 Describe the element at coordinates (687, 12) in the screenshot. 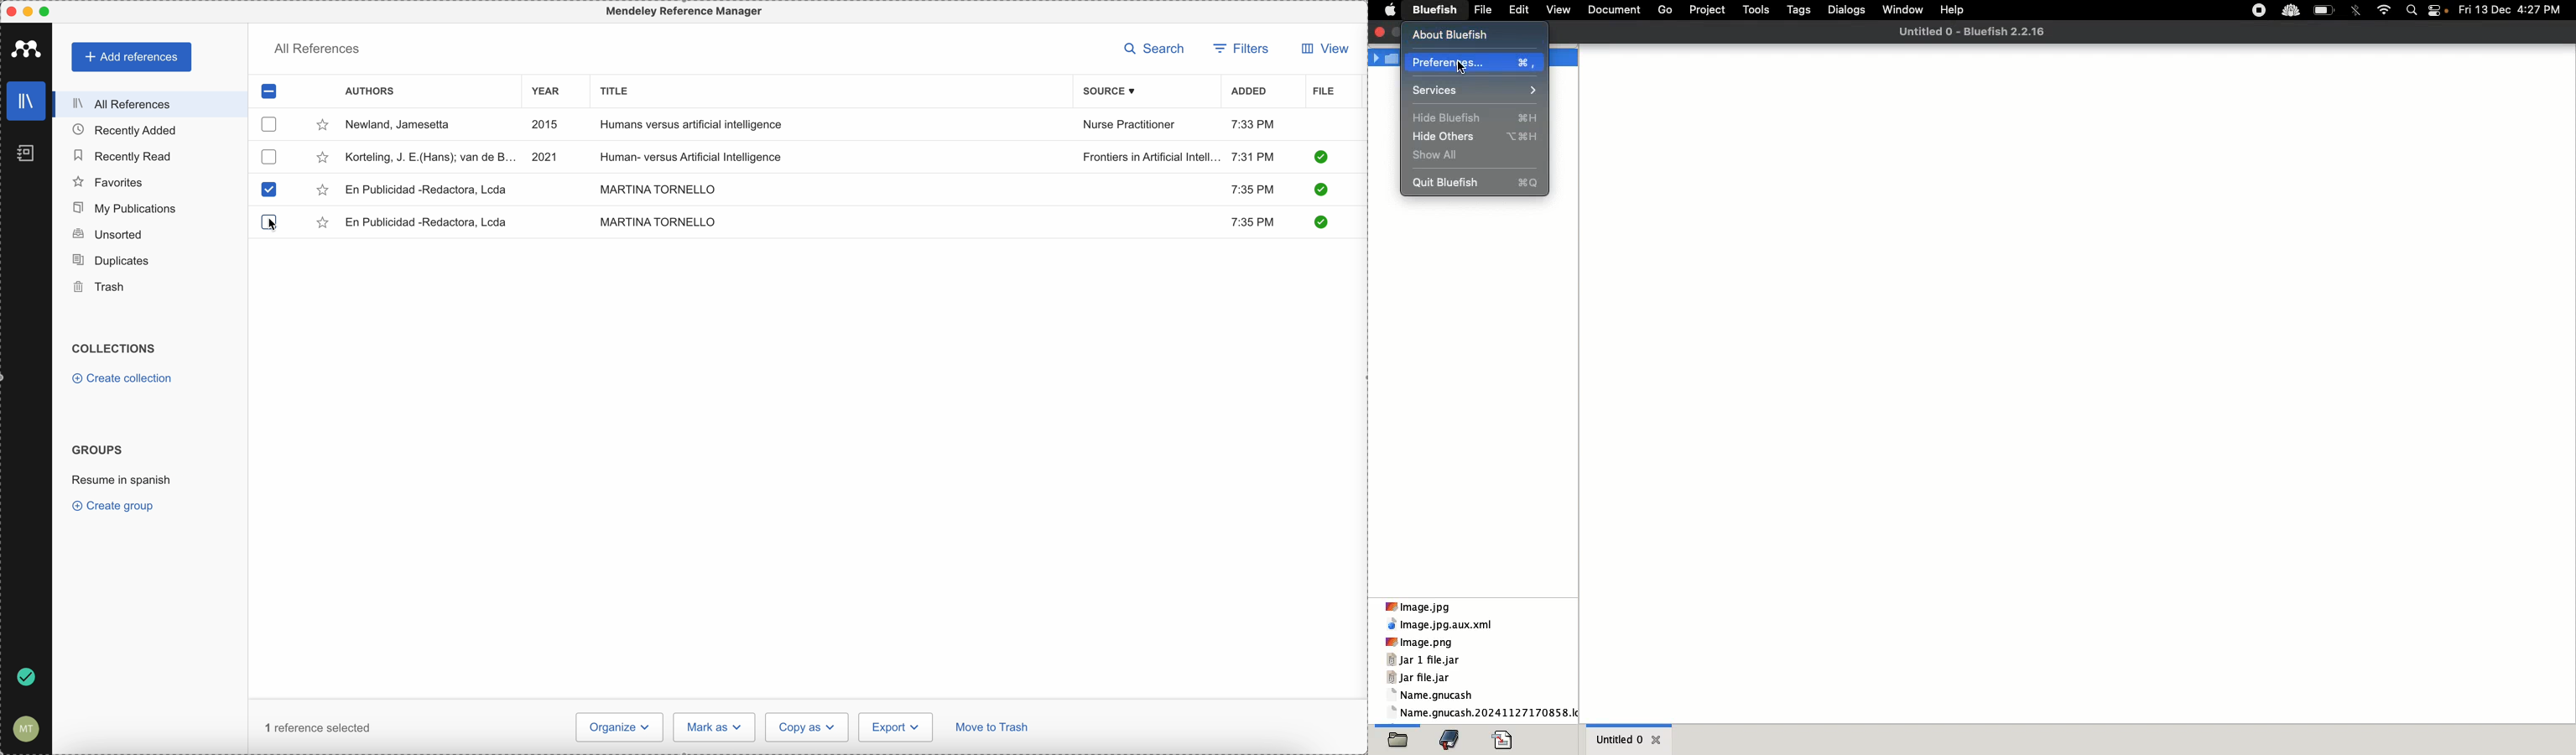

I see `Mendeley Referencen Manager` at that location.